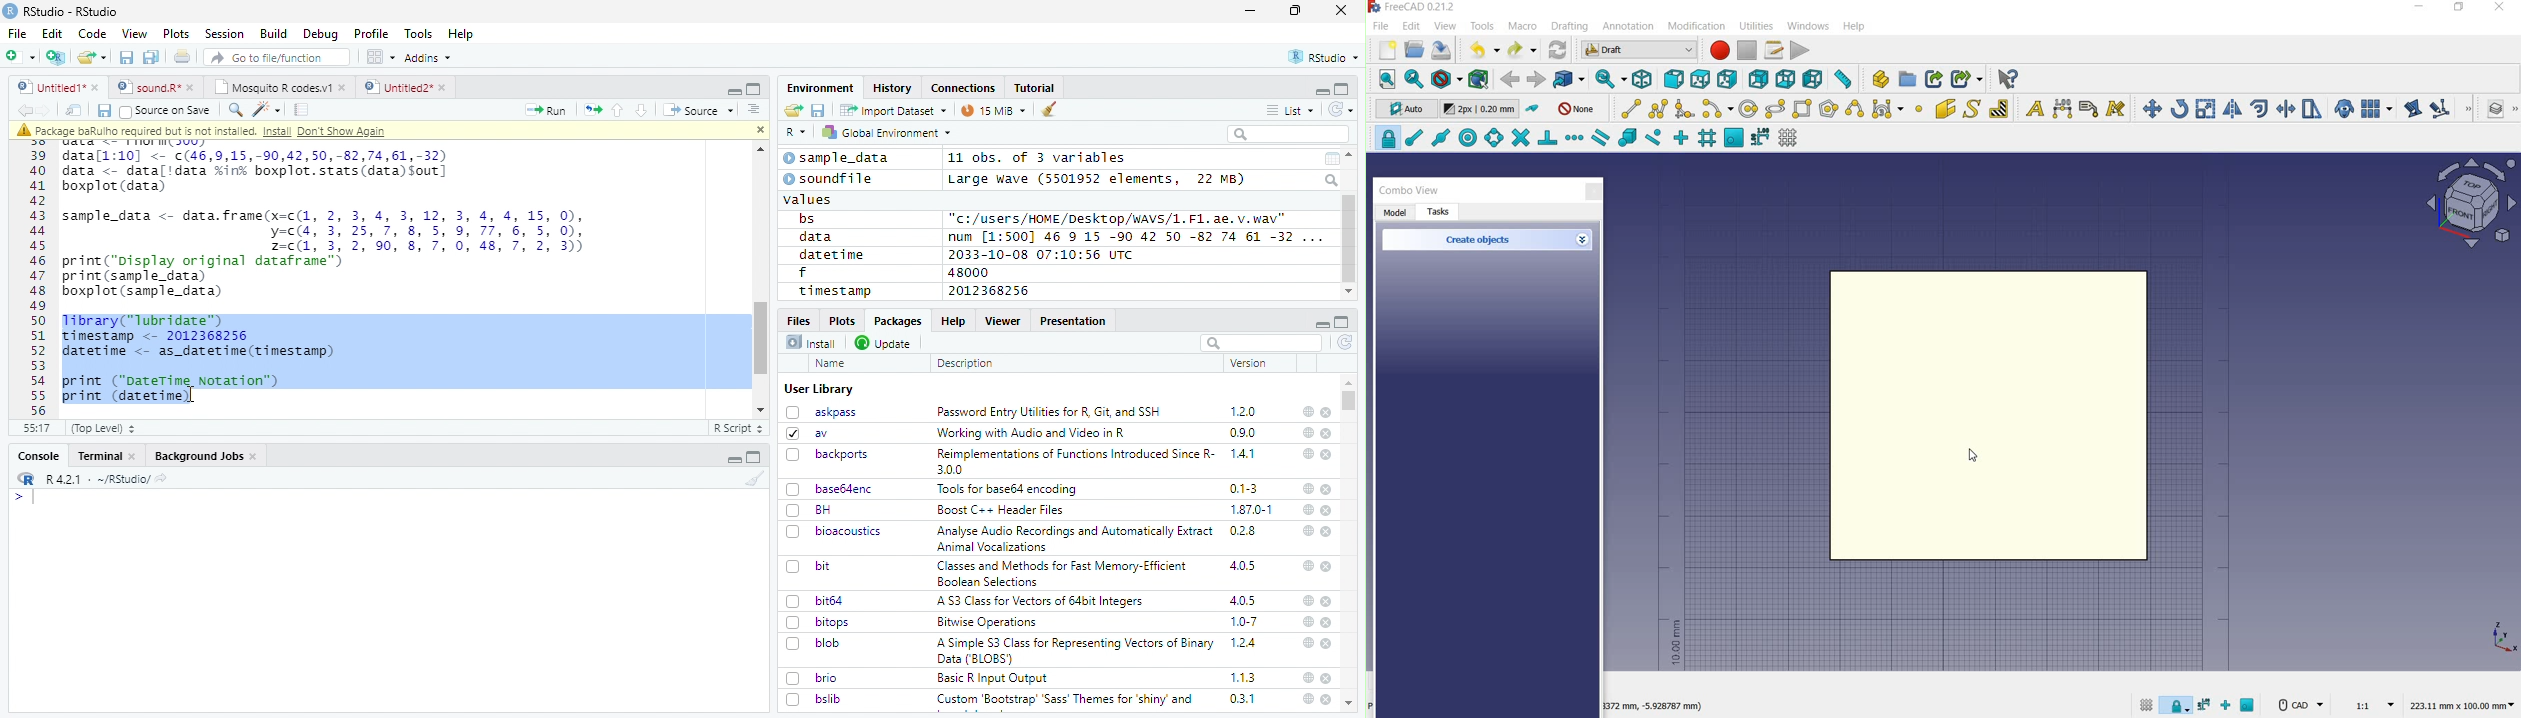 This screenshot has height=728, width=2548. Describe the element at coordinates (1383, 28) in the screenshot. I see `file` at that location.